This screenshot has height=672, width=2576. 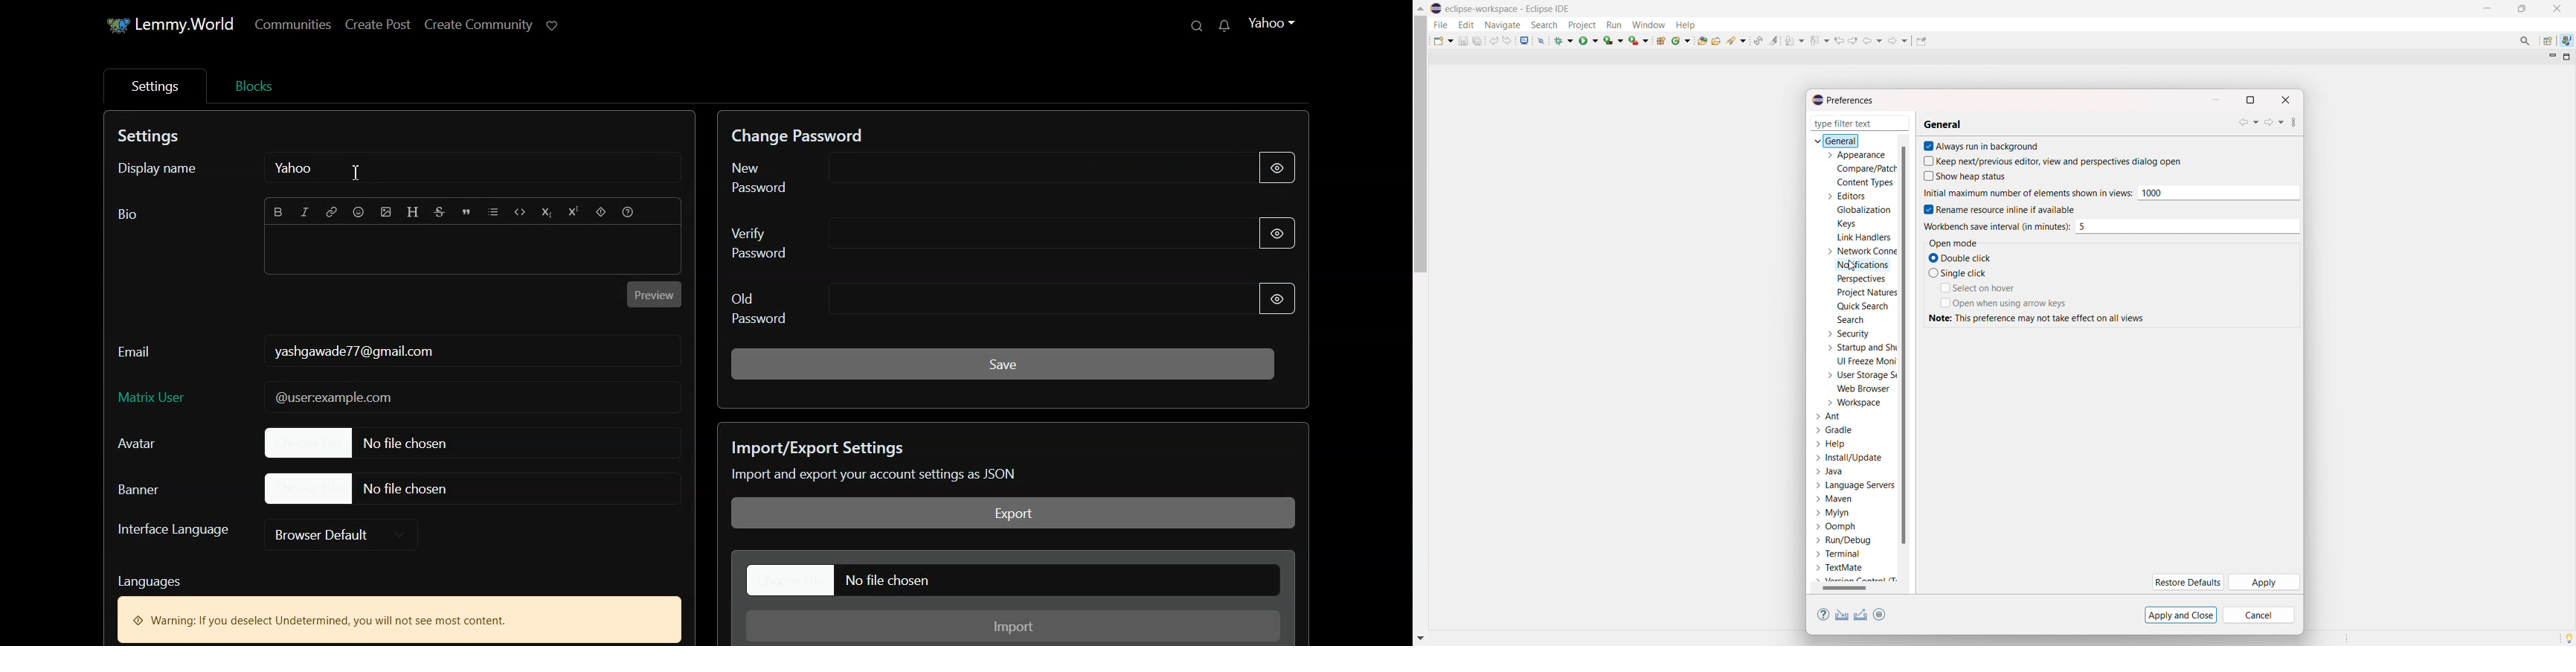 I want to click on Yahoo ~, so click(x=1283, y=22).